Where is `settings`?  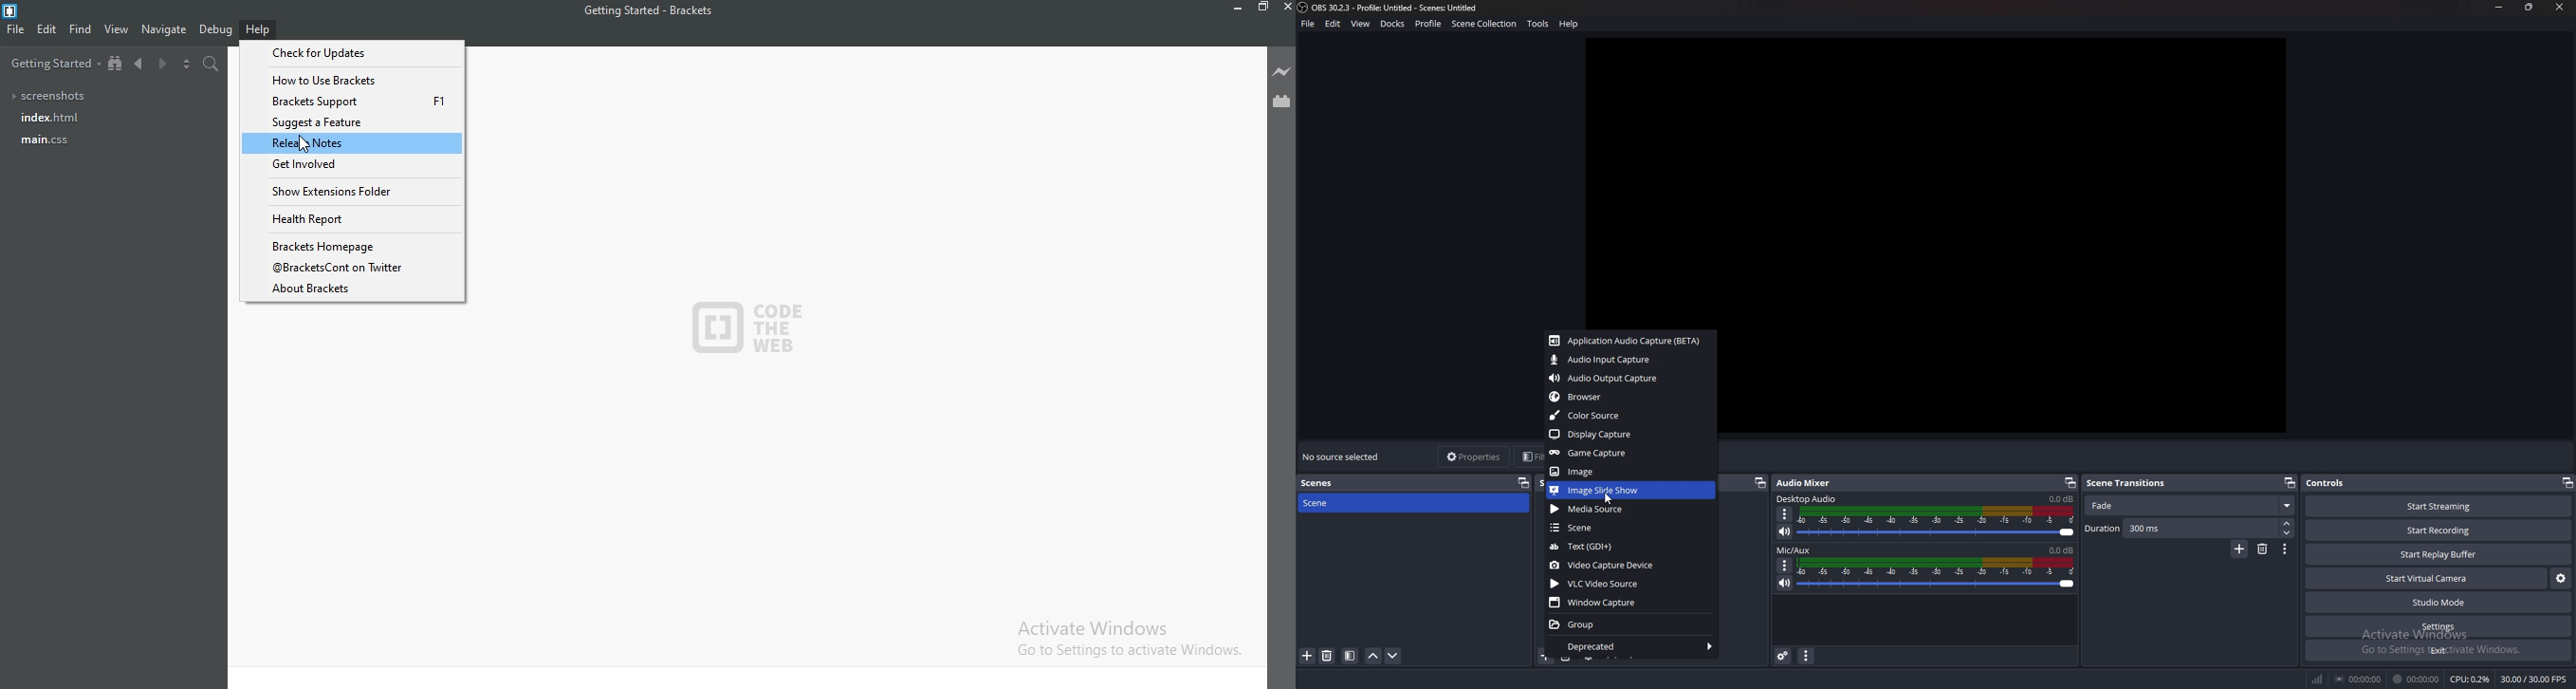
settings is located at coordinates (2439, 627).